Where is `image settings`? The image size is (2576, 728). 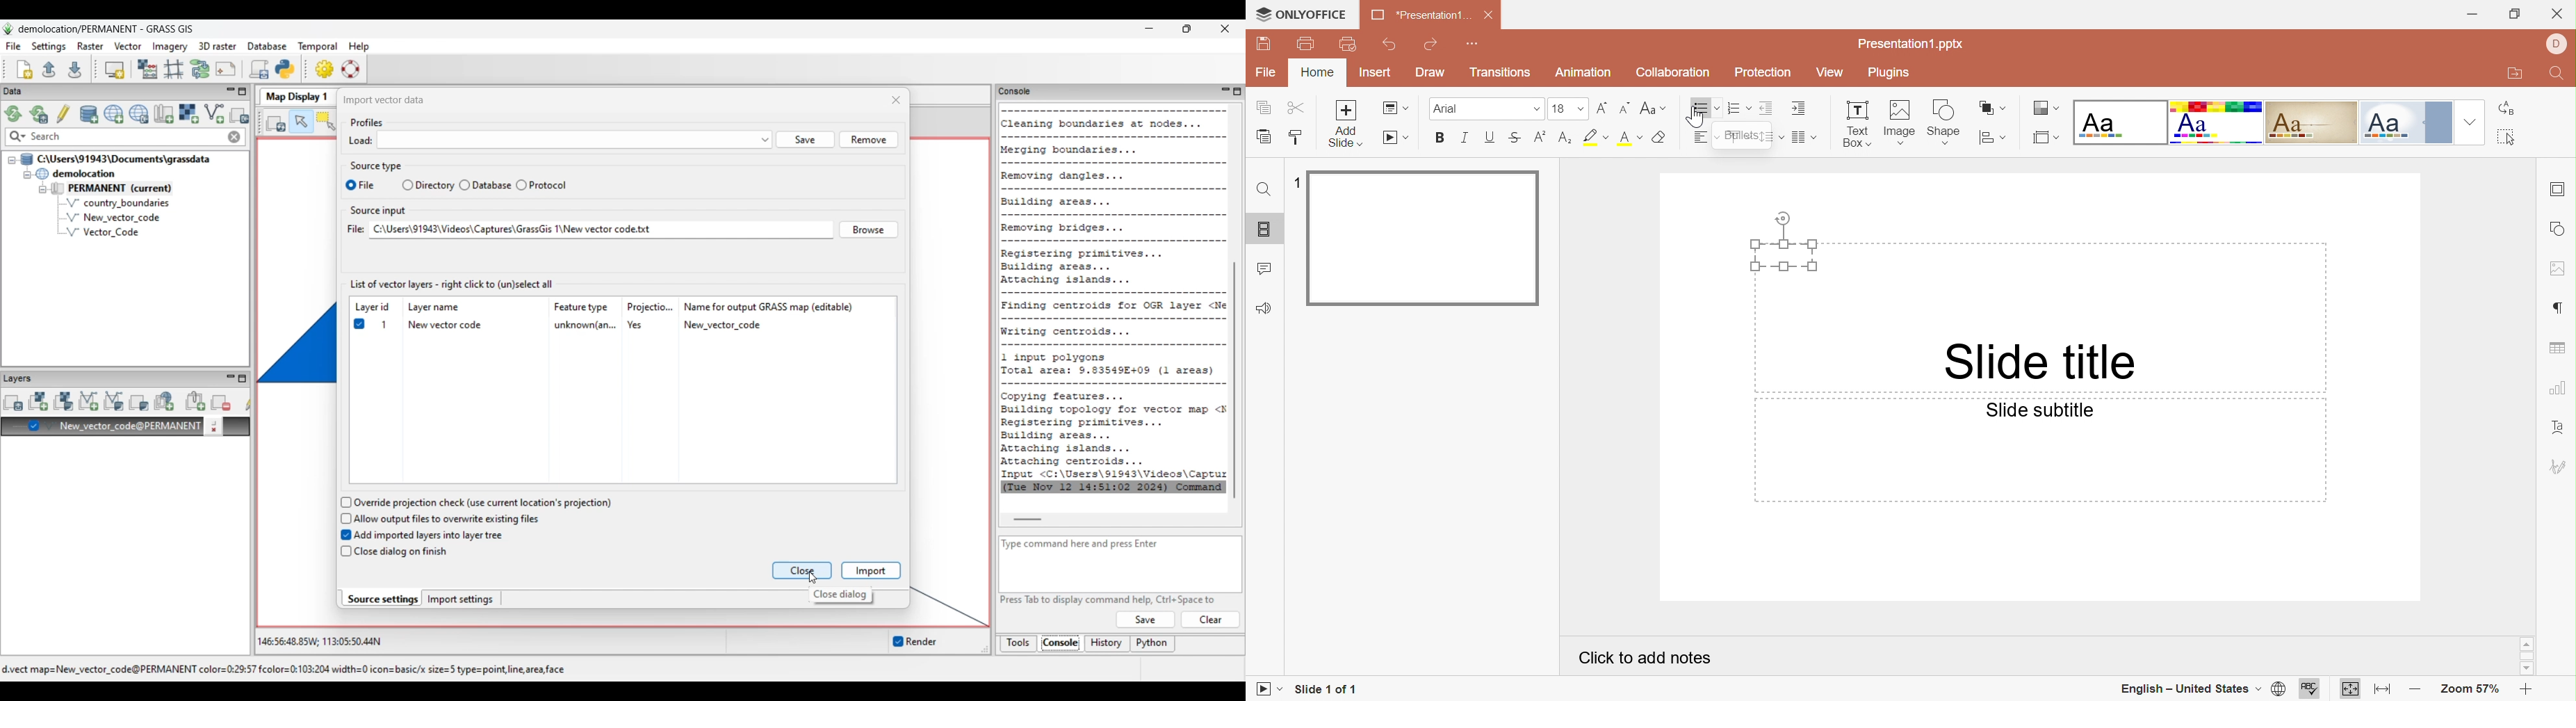
image settings is located at coordinates (2559, 266).